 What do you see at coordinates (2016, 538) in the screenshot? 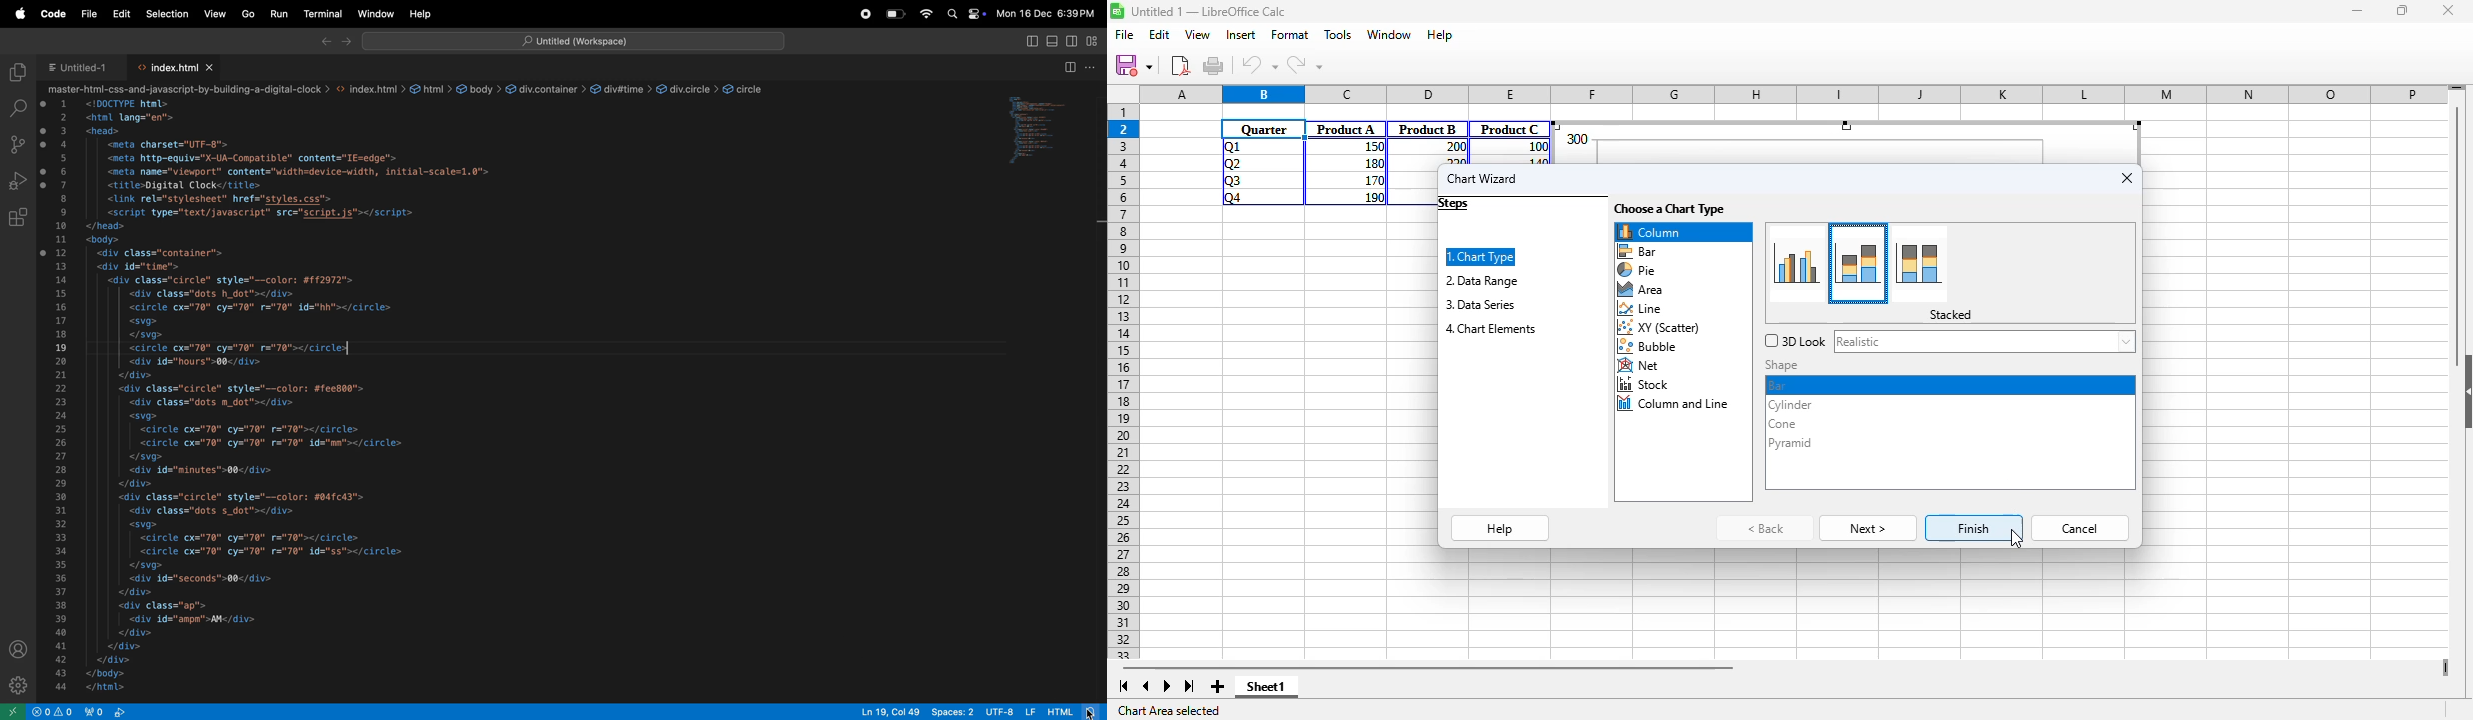
I see `cursor` at bounding box center [2016, 538].